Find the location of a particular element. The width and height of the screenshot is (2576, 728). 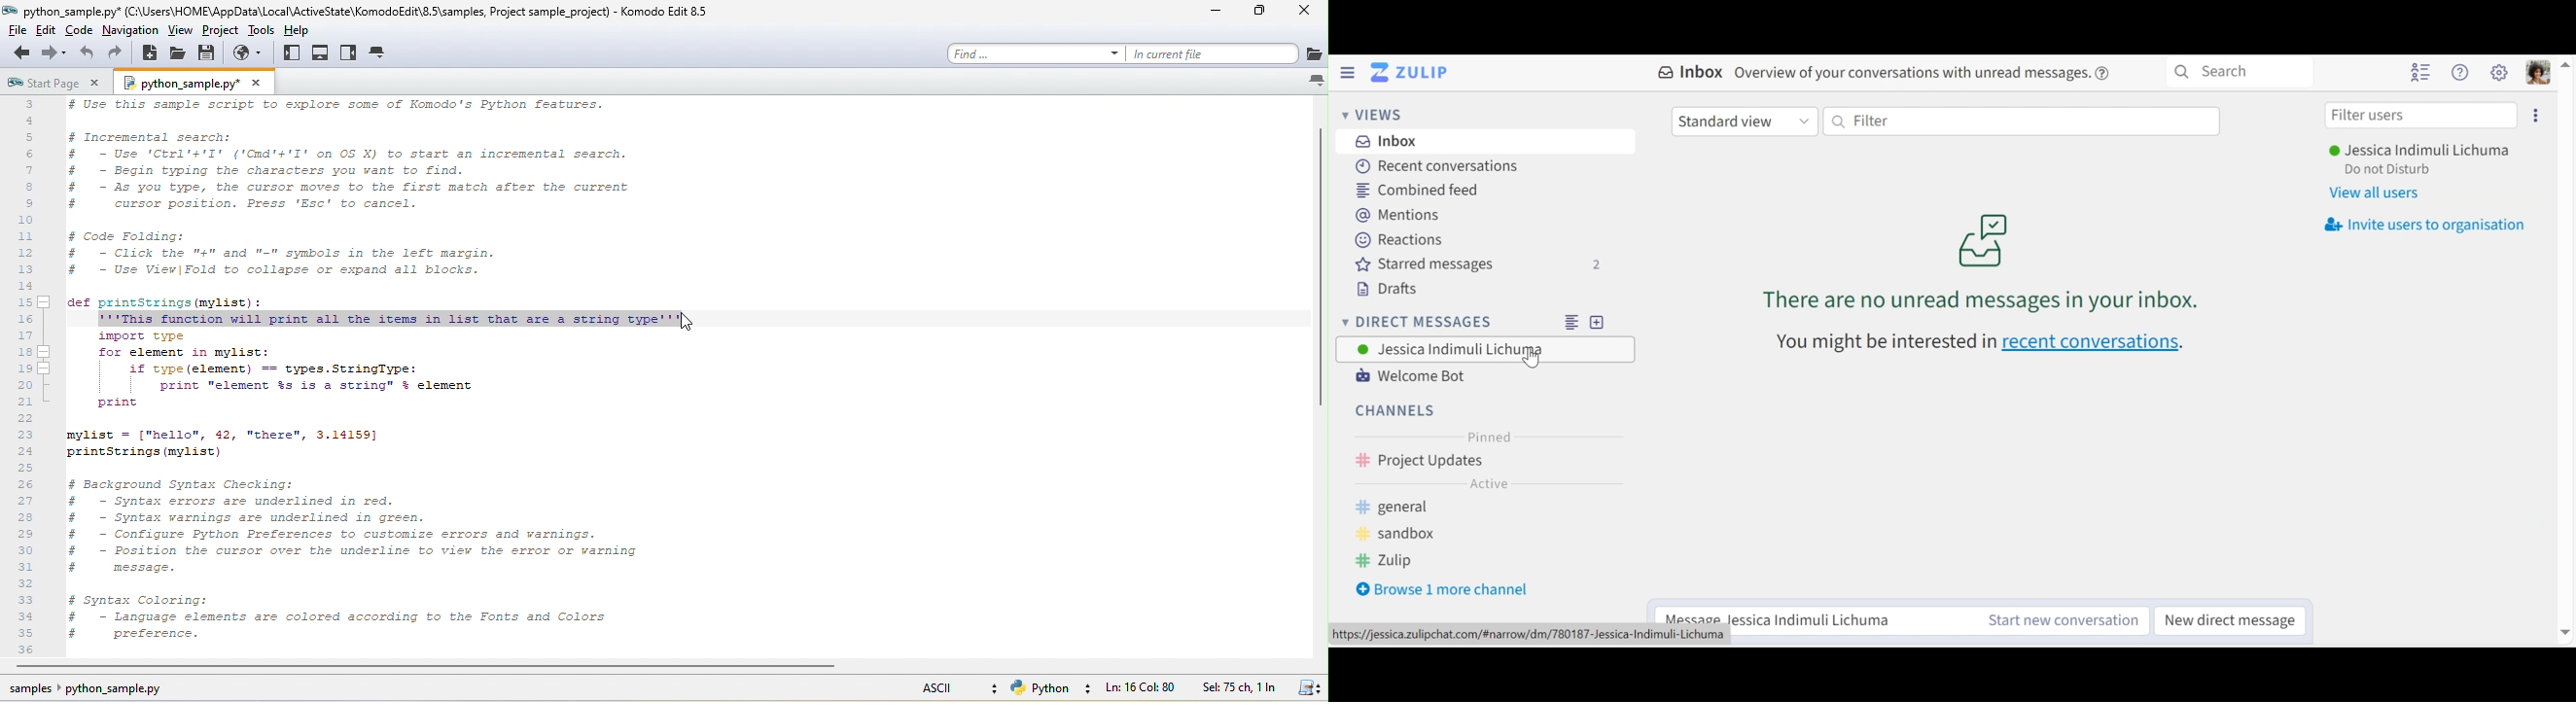

Views is located at coordinates (1369, 113).